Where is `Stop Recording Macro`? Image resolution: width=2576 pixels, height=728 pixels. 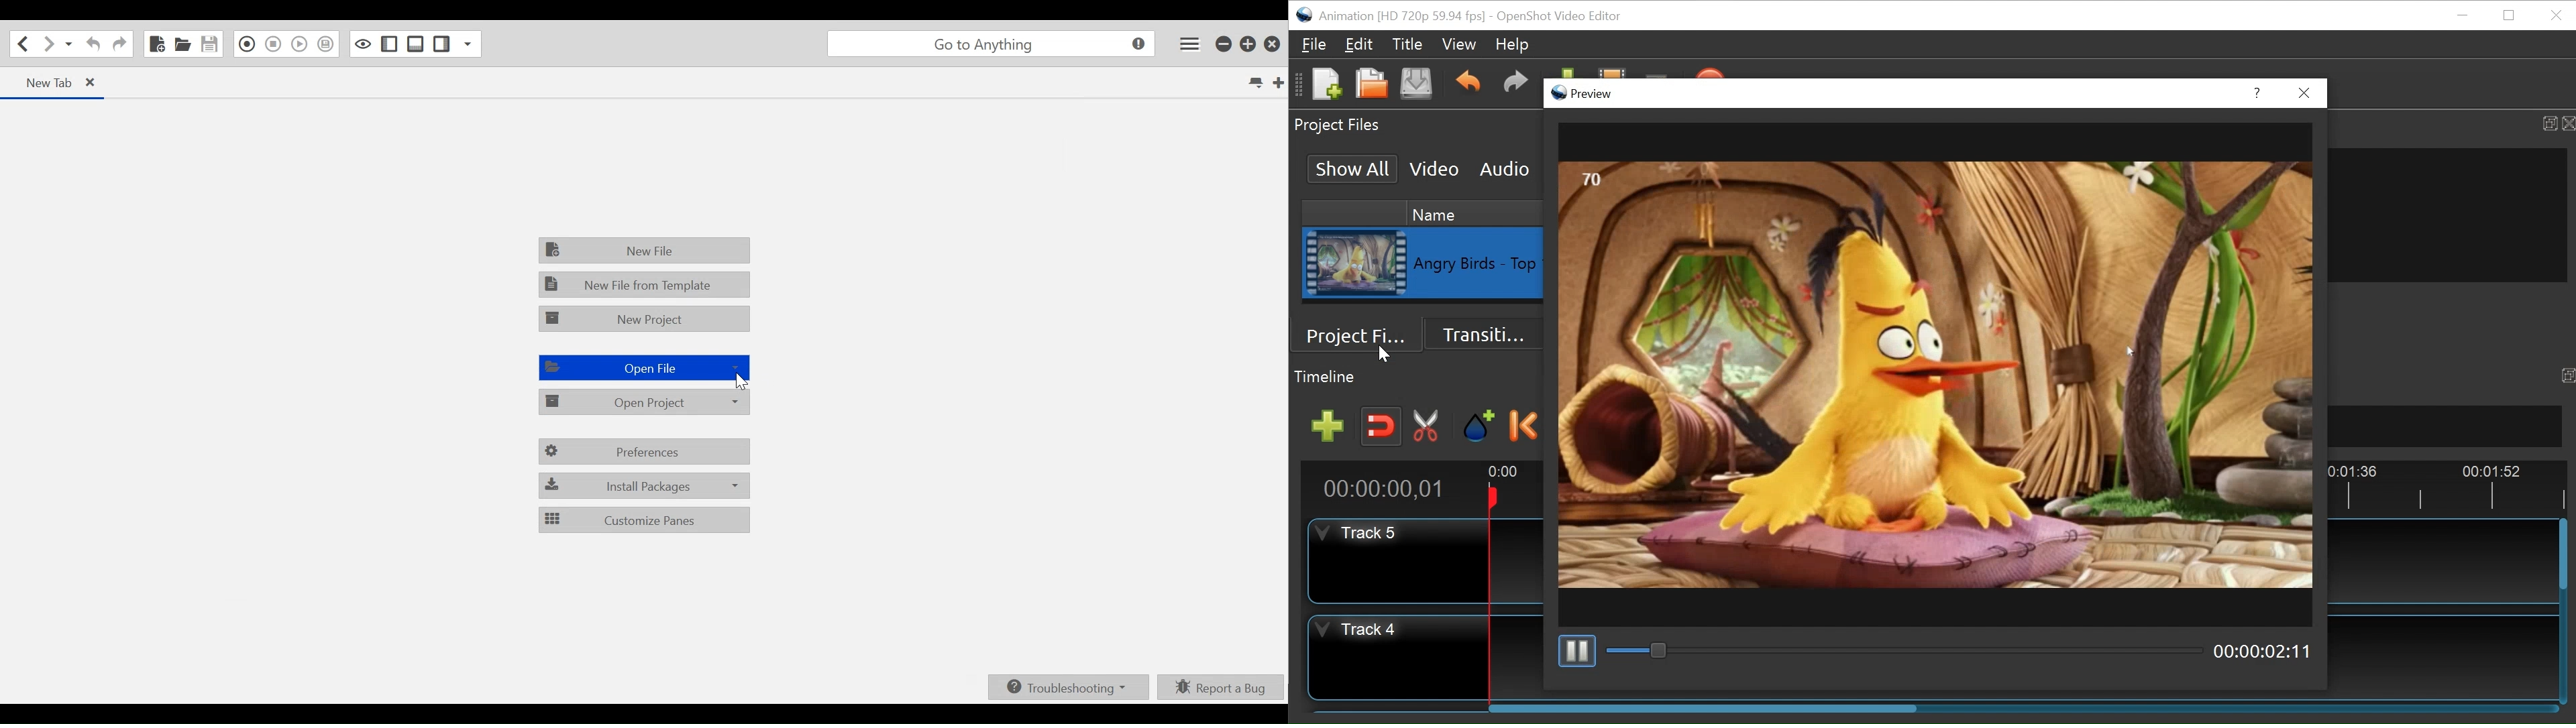
Stop Recording Macro is located at coordinates (273, 44).